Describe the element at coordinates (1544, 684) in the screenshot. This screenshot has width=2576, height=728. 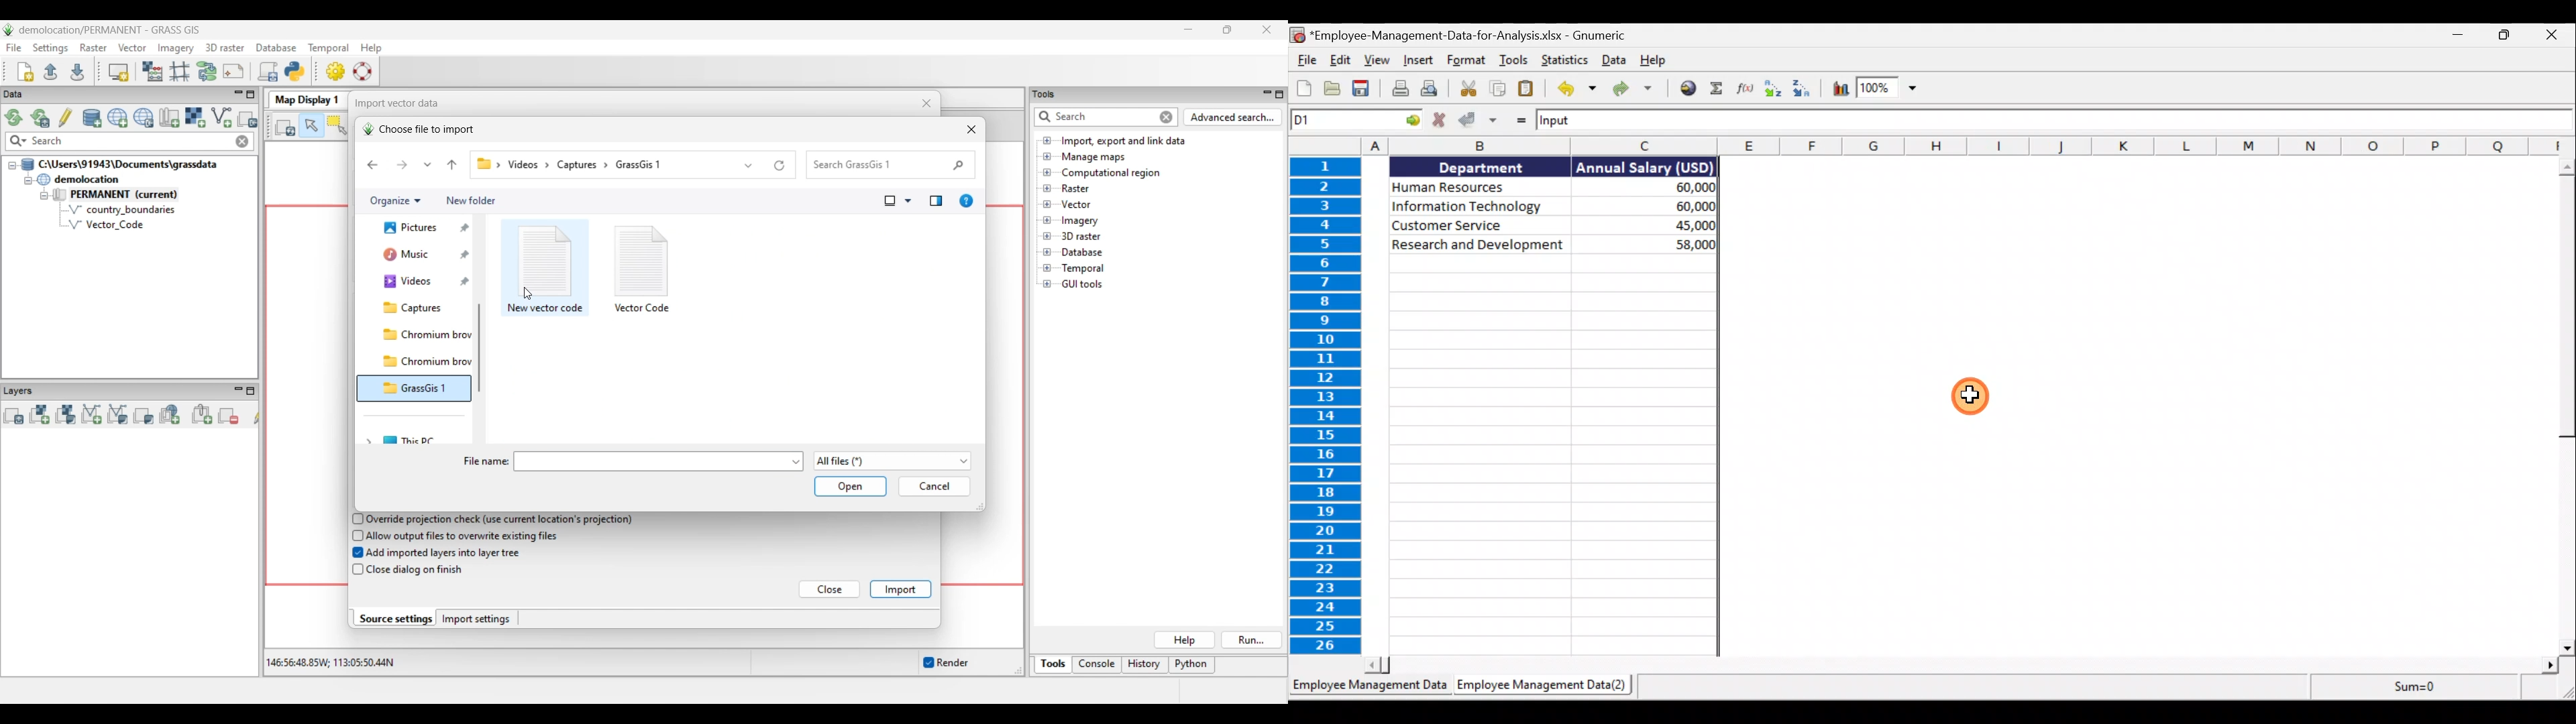
I see `Sheet 2` at that location.